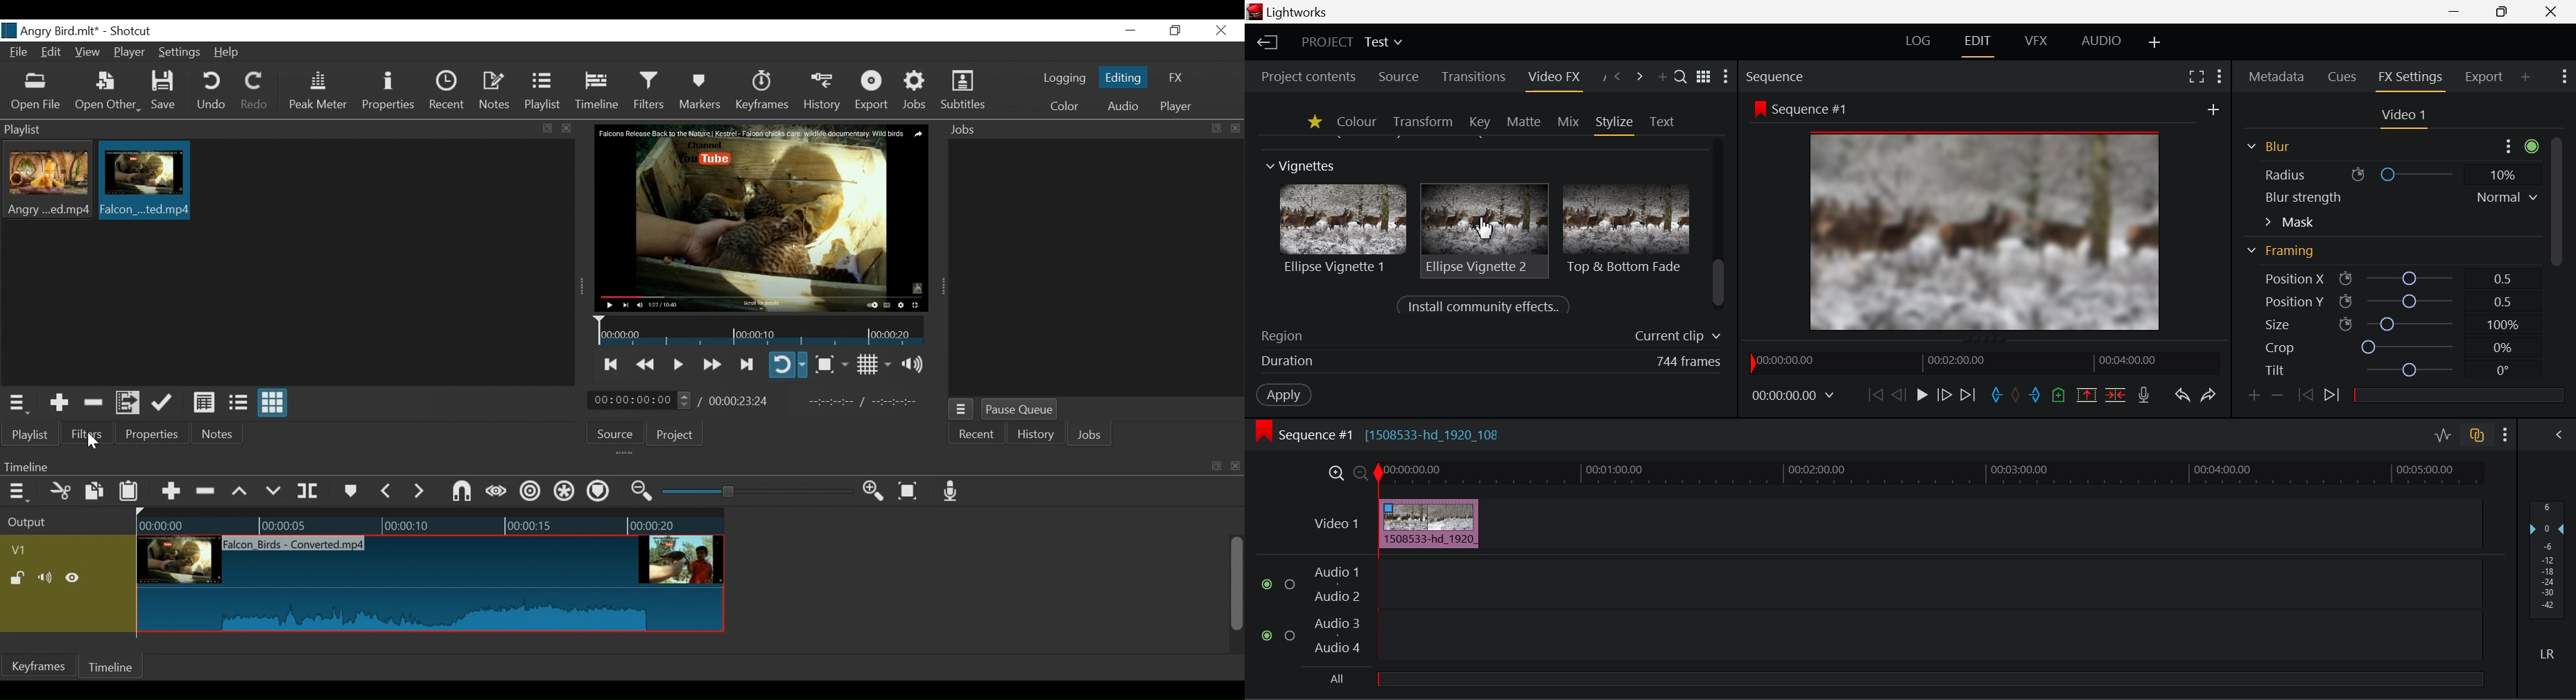 The image size is (2576, 700). What do you see at coordinates (2389, 370) in the screenshot?
I see `Tilt` at bounding box center [2389, 370].